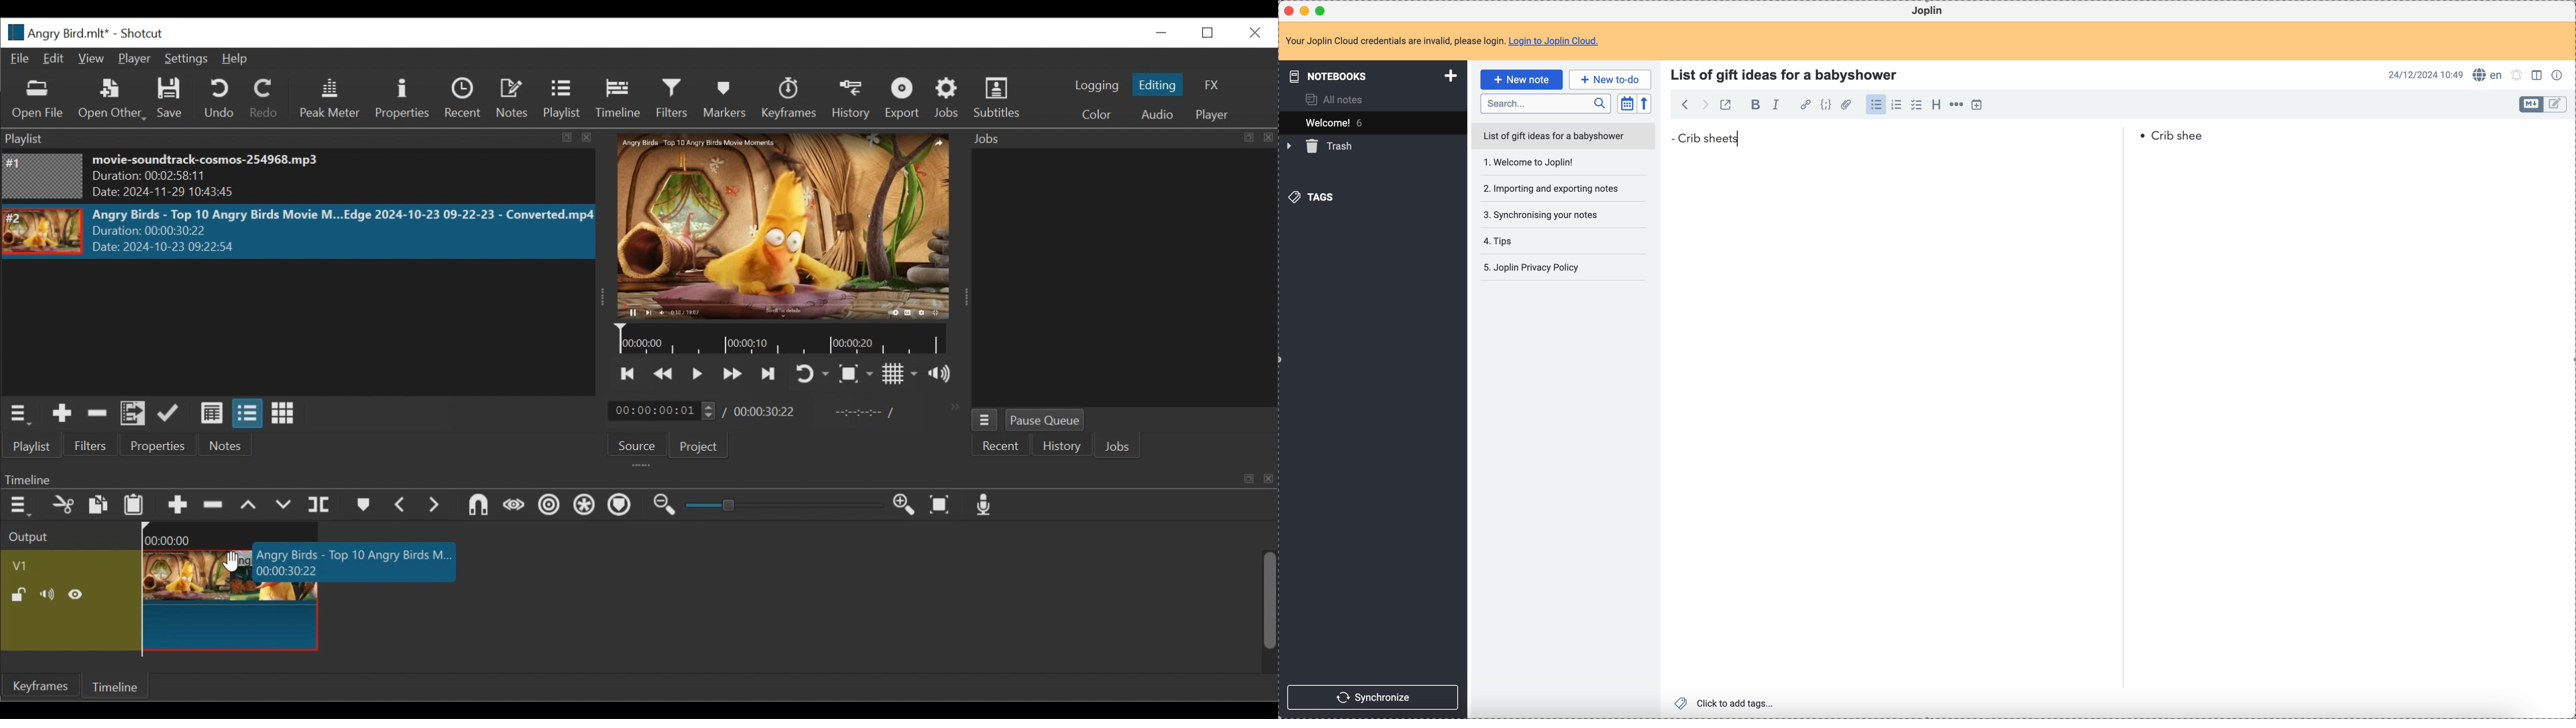 The width and height of the screenshot is (2576, 728). I want to click on Skip to the next point, so click(769, 374).